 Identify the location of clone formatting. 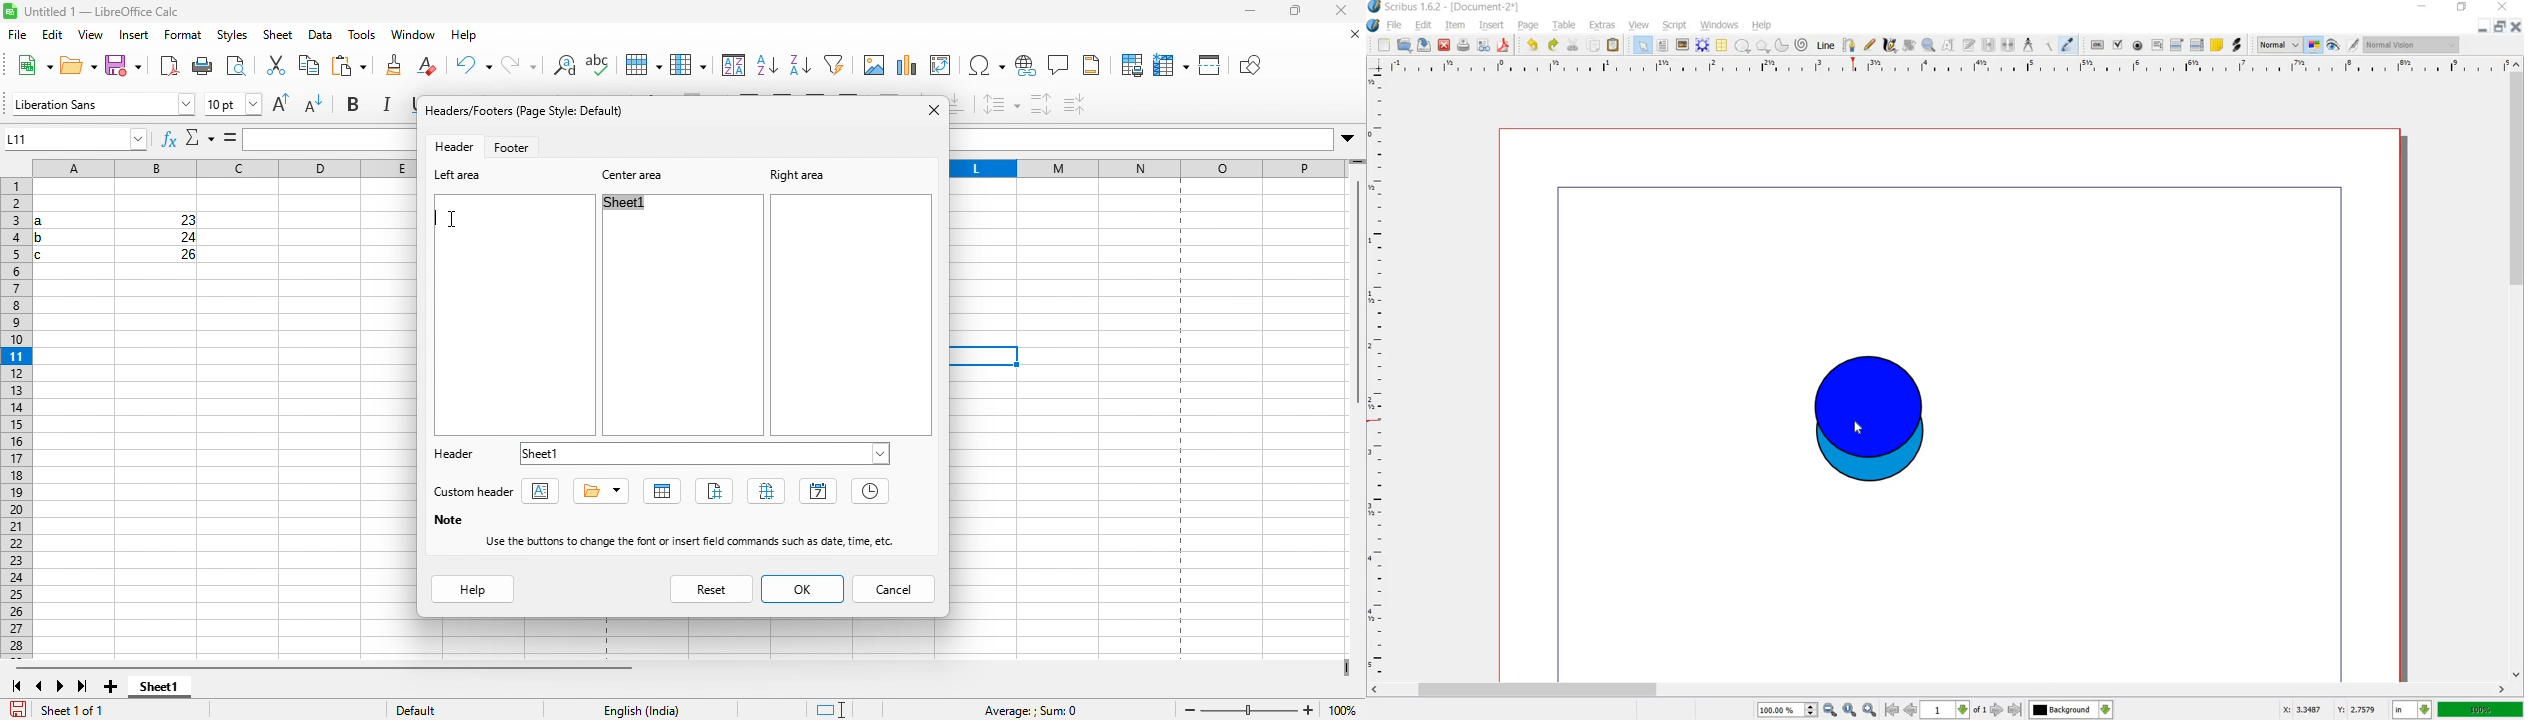
(351, 67).